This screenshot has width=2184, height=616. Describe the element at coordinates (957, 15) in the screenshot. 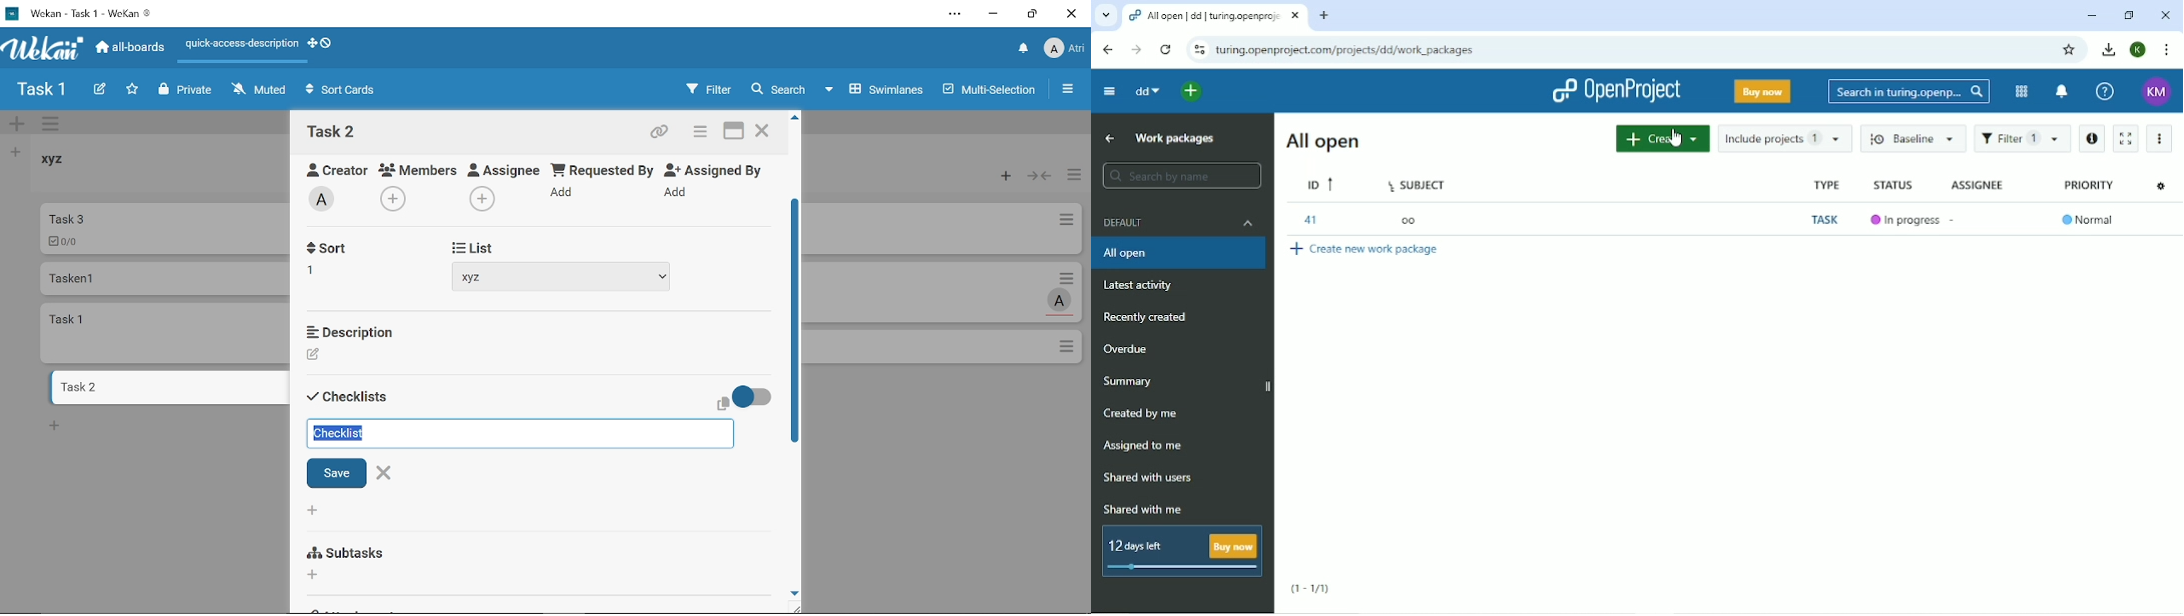

I see `Settings and other options` at that location.